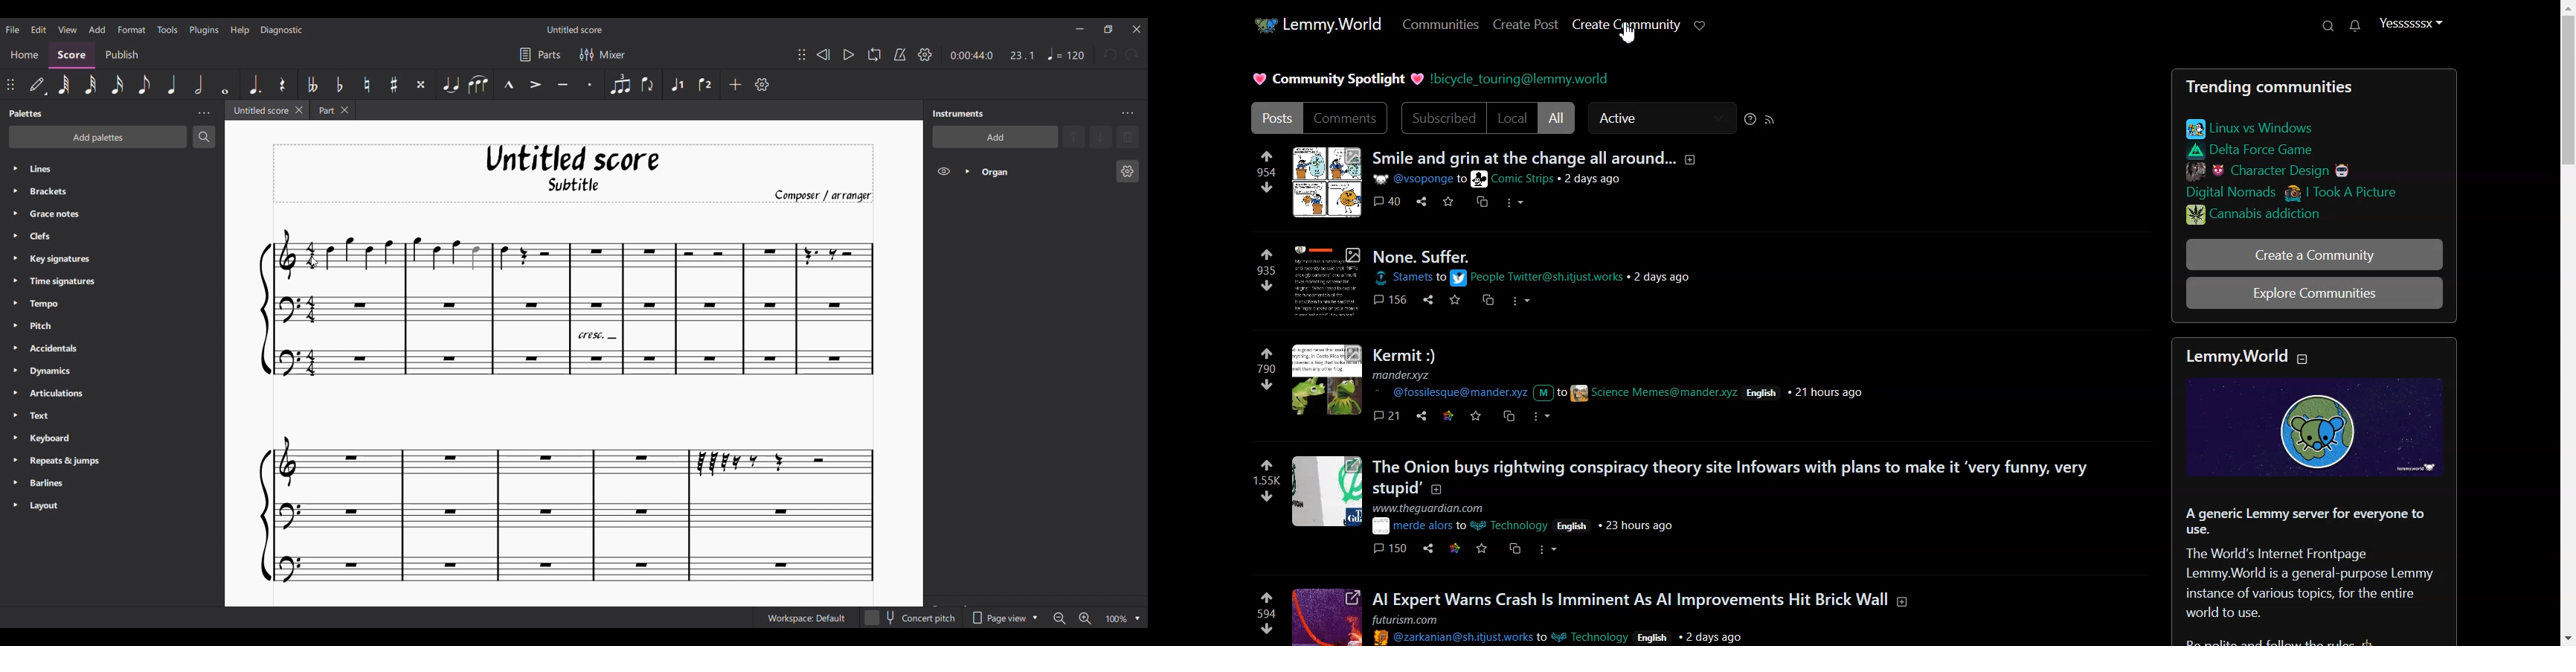 This screenshot has width=2576, height=672. What do you see at coordinates (450, 84) in the screenshot?
I see `Tie` at bounding box center [450, 84].